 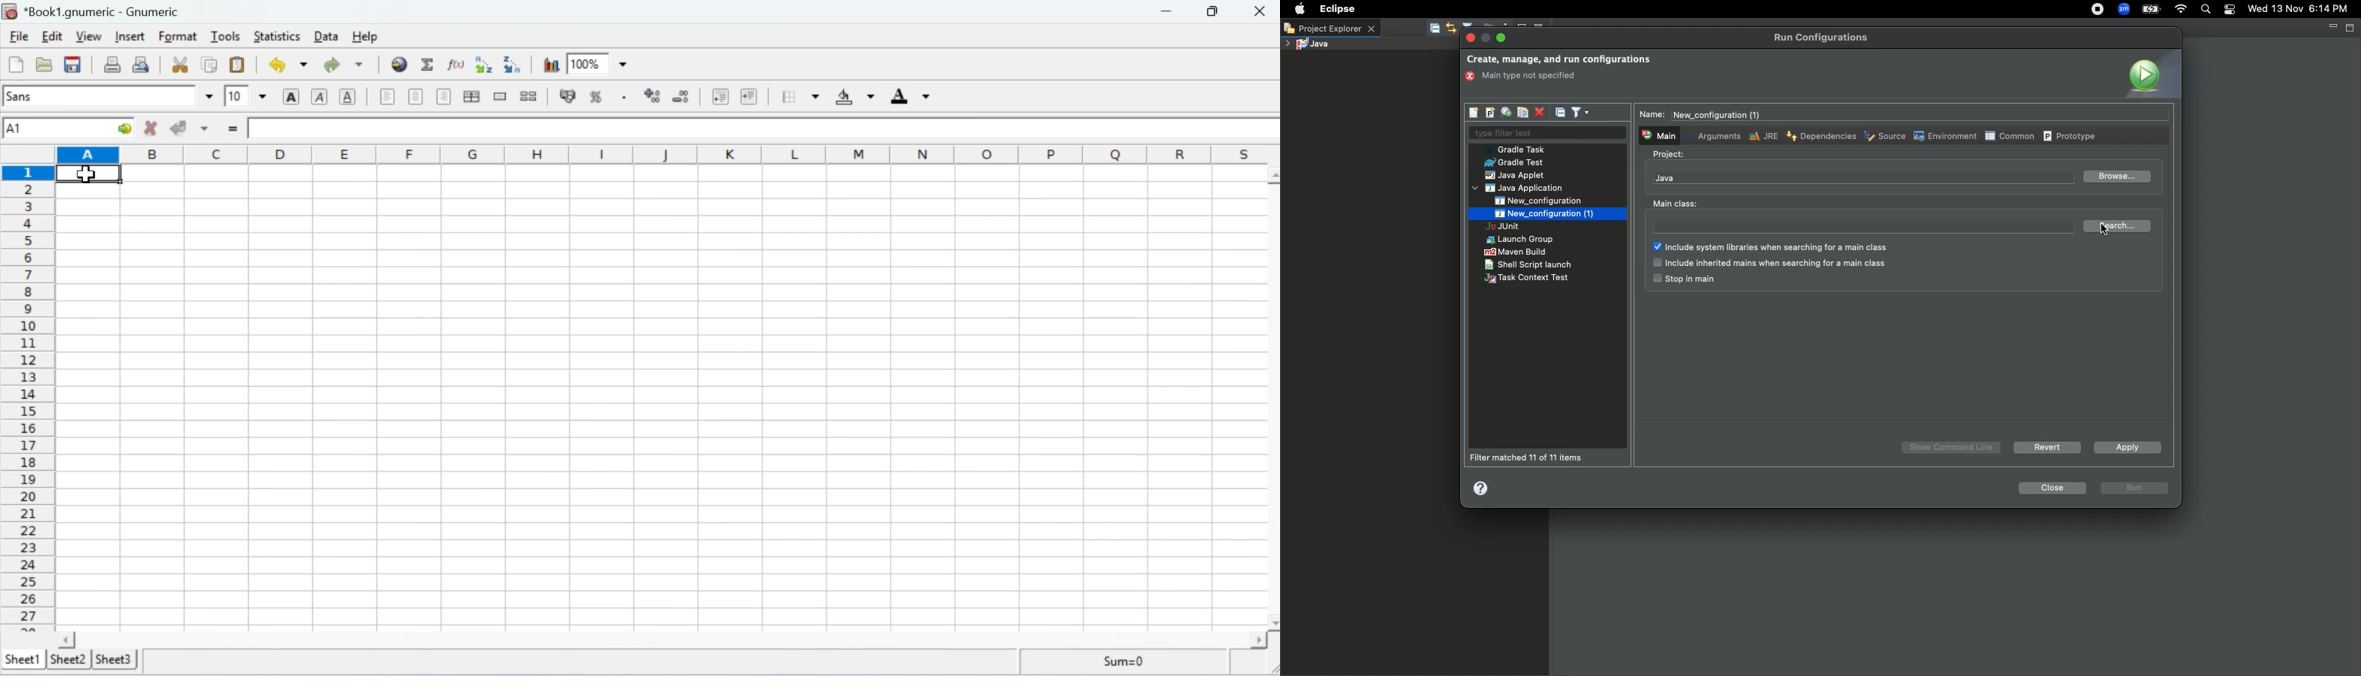 I want to click on Increase the indent, and align the contents to the left, so click(x=750, y=96).